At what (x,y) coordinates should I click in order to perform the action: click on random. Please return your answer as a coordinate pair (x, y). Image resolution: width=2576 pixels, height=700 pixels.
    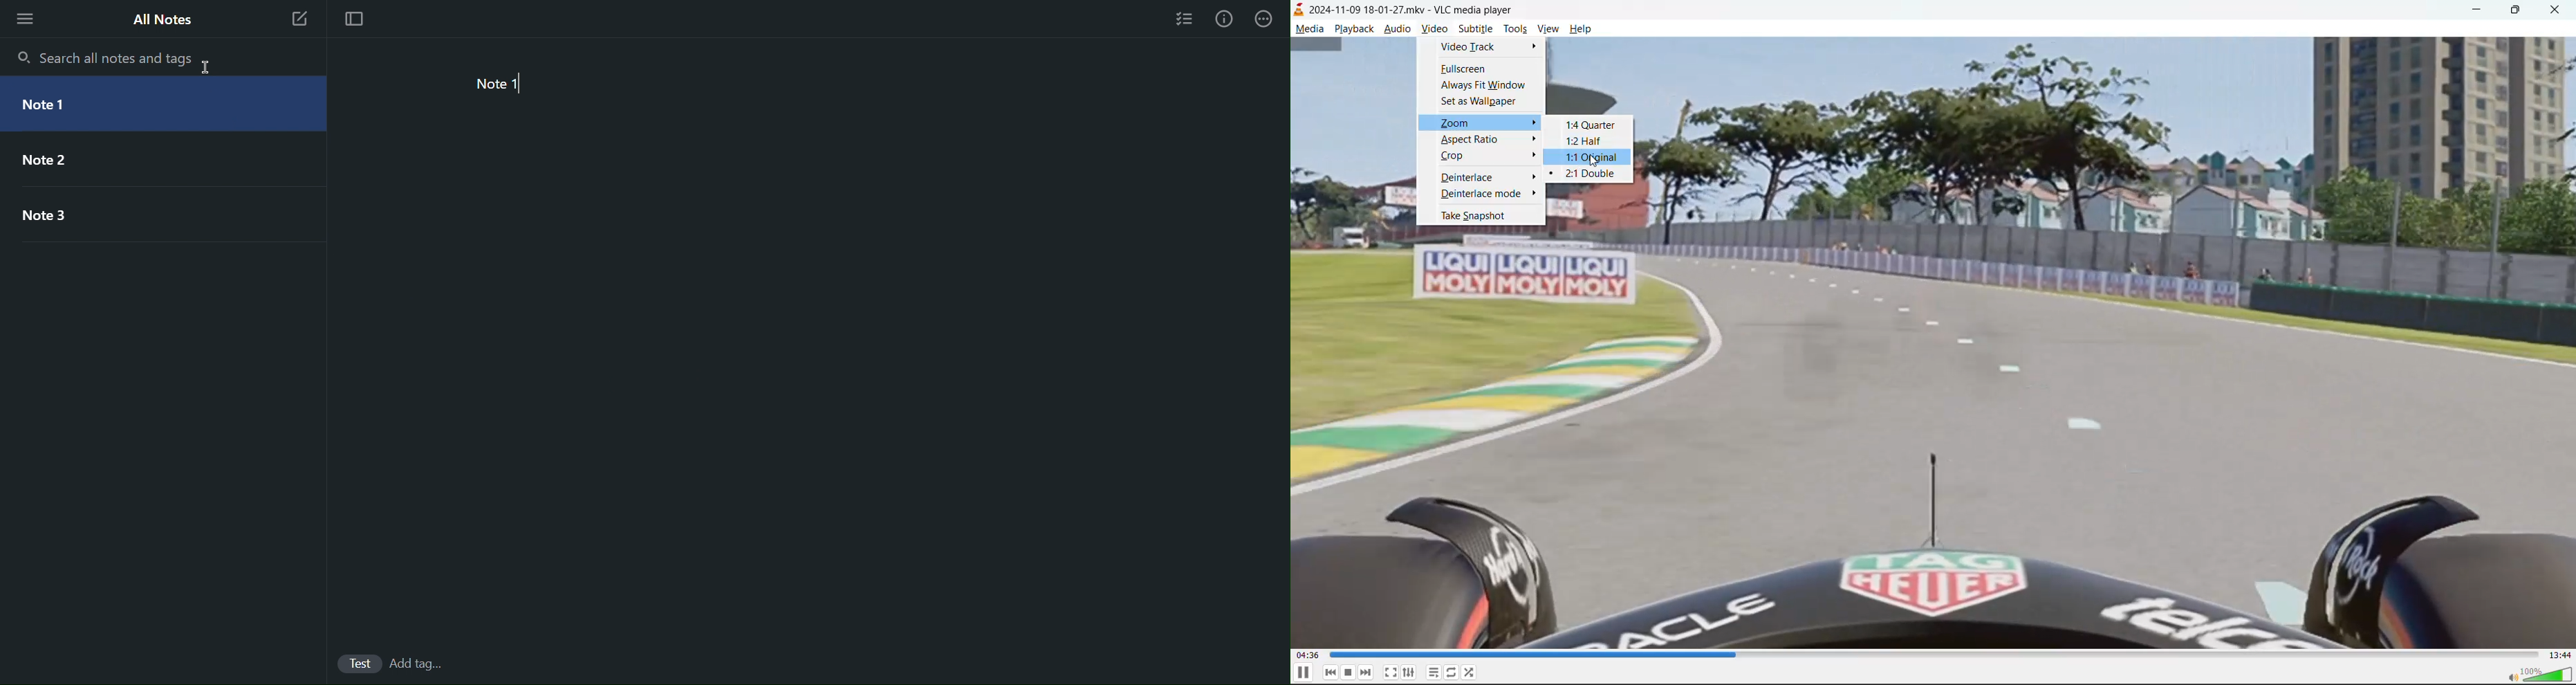
    Looking at the image, I should click on (1473, 672).